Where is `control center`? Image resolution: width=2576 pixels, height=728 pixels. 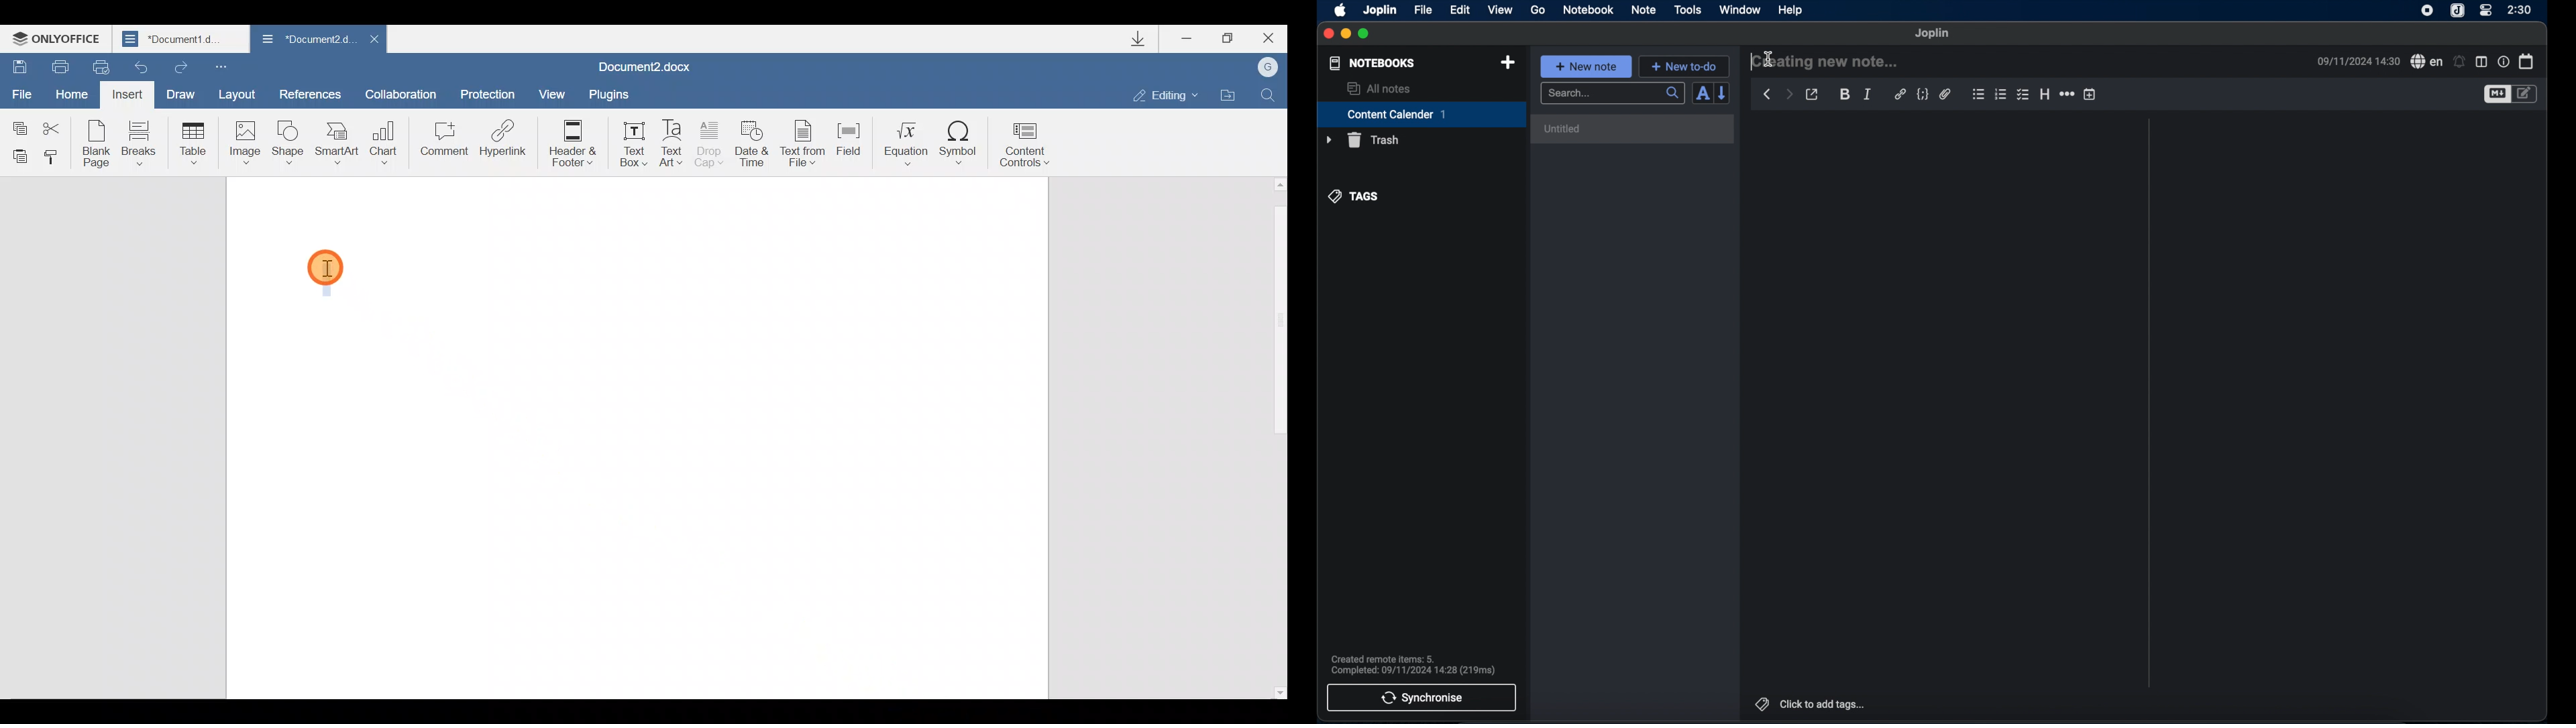
control center is located at coordinates (2485, 11).